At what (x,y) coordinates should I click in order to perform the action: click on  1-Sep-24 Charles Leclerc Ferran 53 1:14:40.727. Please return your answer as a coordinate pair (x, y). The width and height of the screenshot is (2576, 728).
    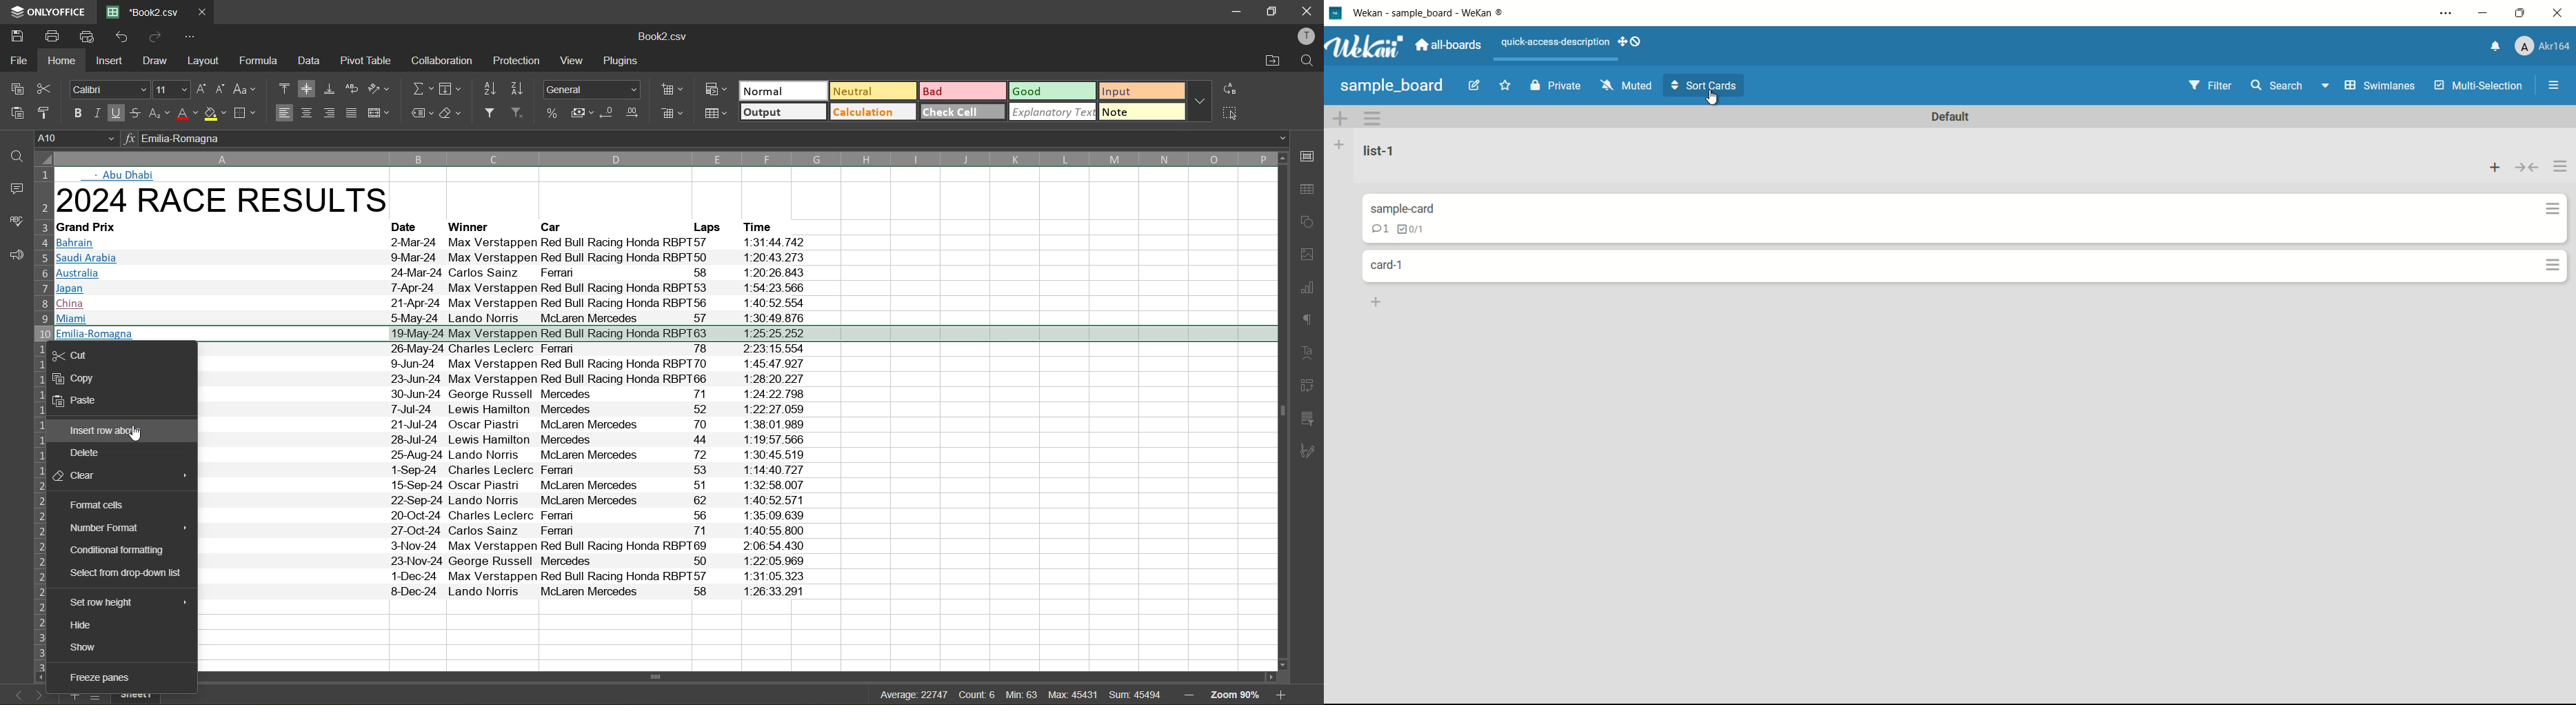
    Looking at the image, I should click on (503, 470).